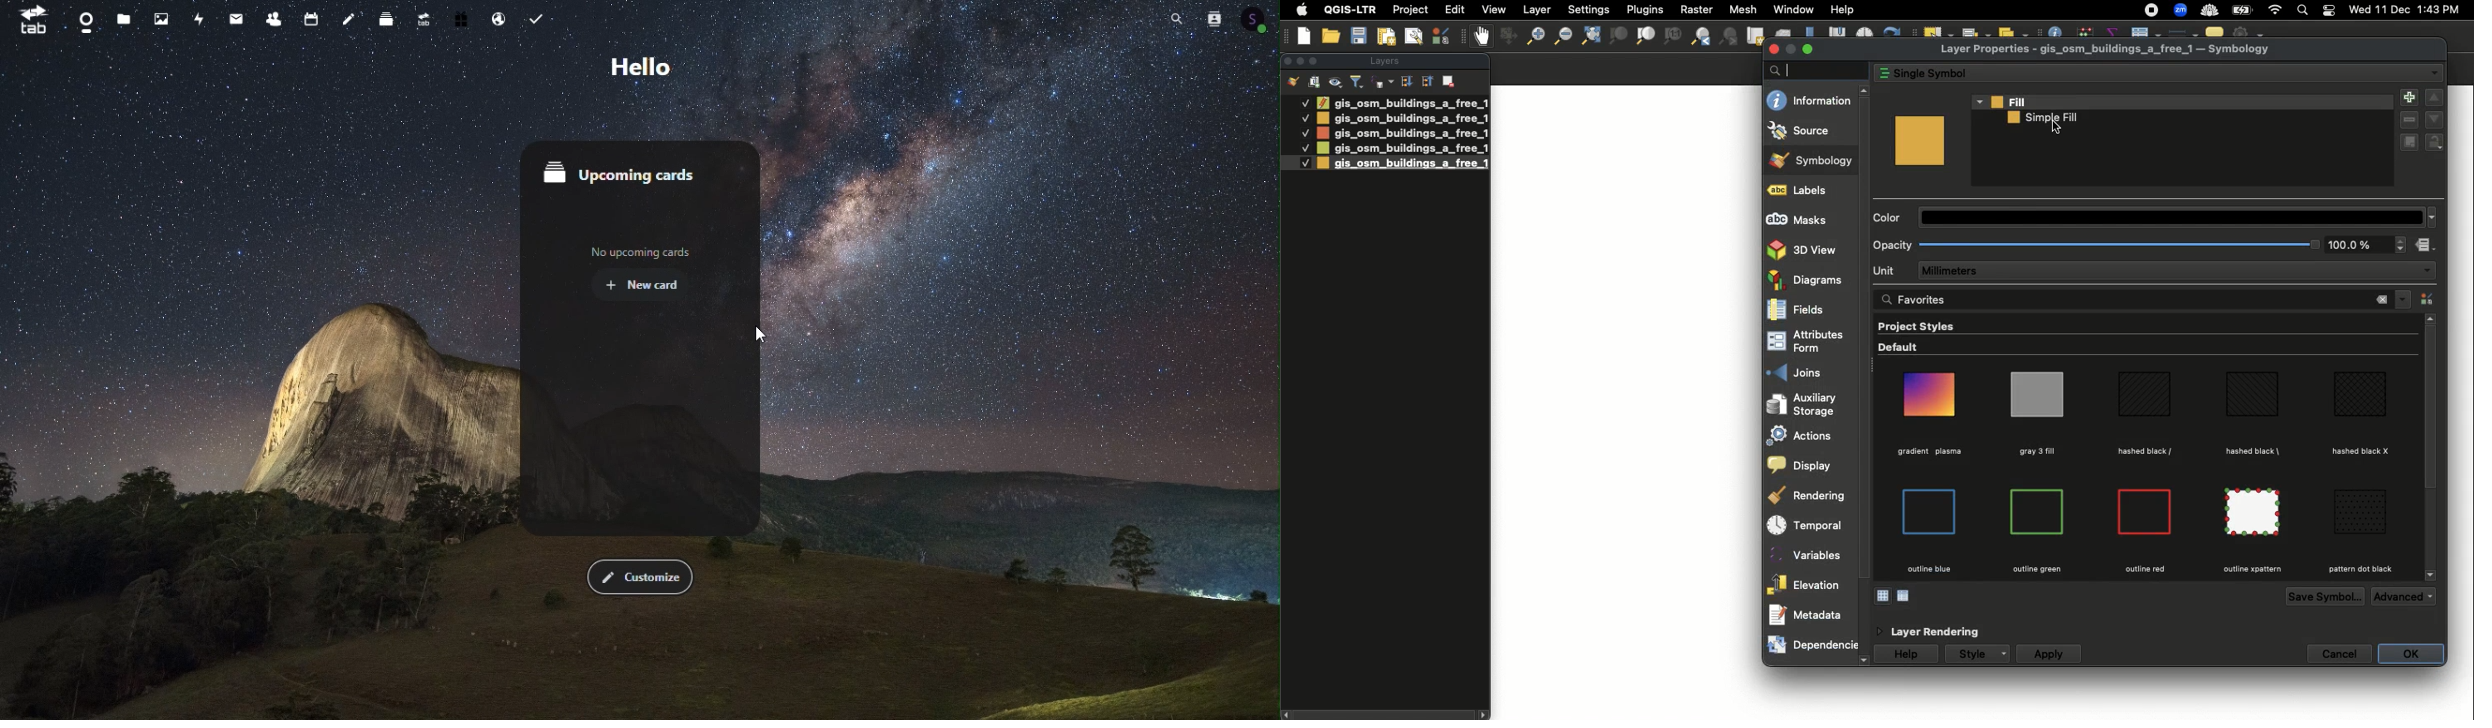 This screenshot has width=2492, height=728. Describe the element at coordinates (2275, 11) in the screenshot. I see `Wif` at that location.